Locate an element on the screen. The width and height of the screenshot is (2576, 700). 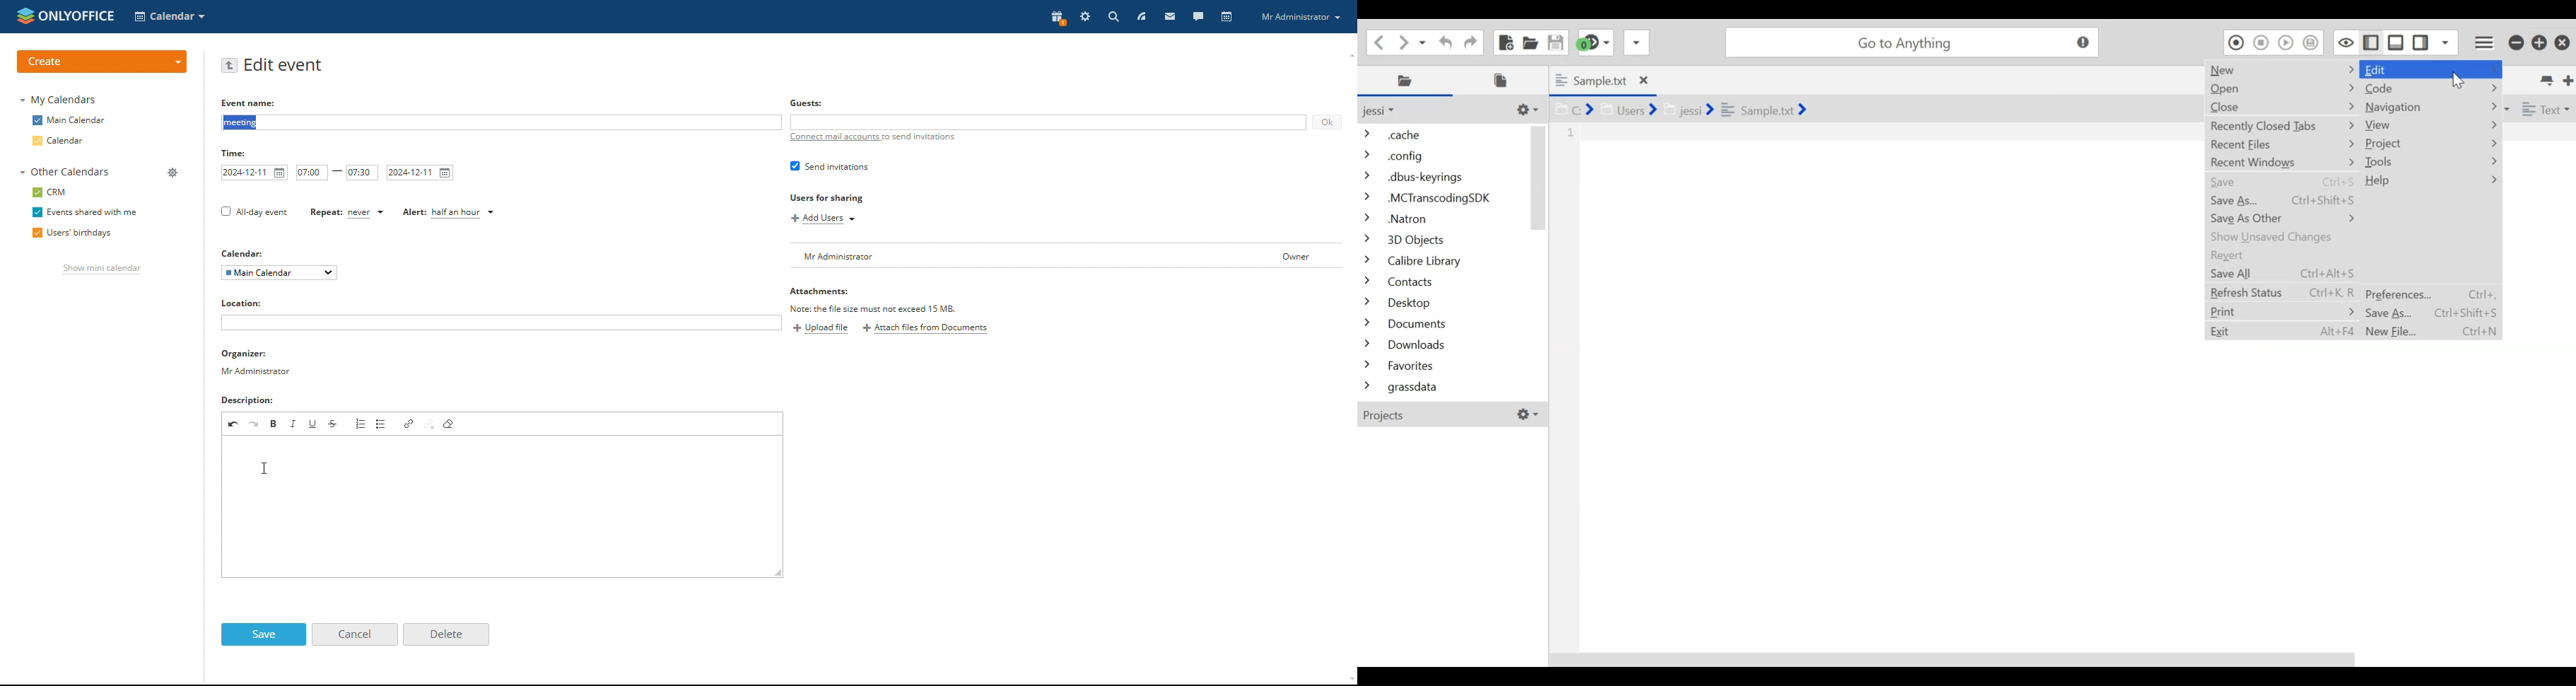
events shared with me is located at coordinates (84, 213).